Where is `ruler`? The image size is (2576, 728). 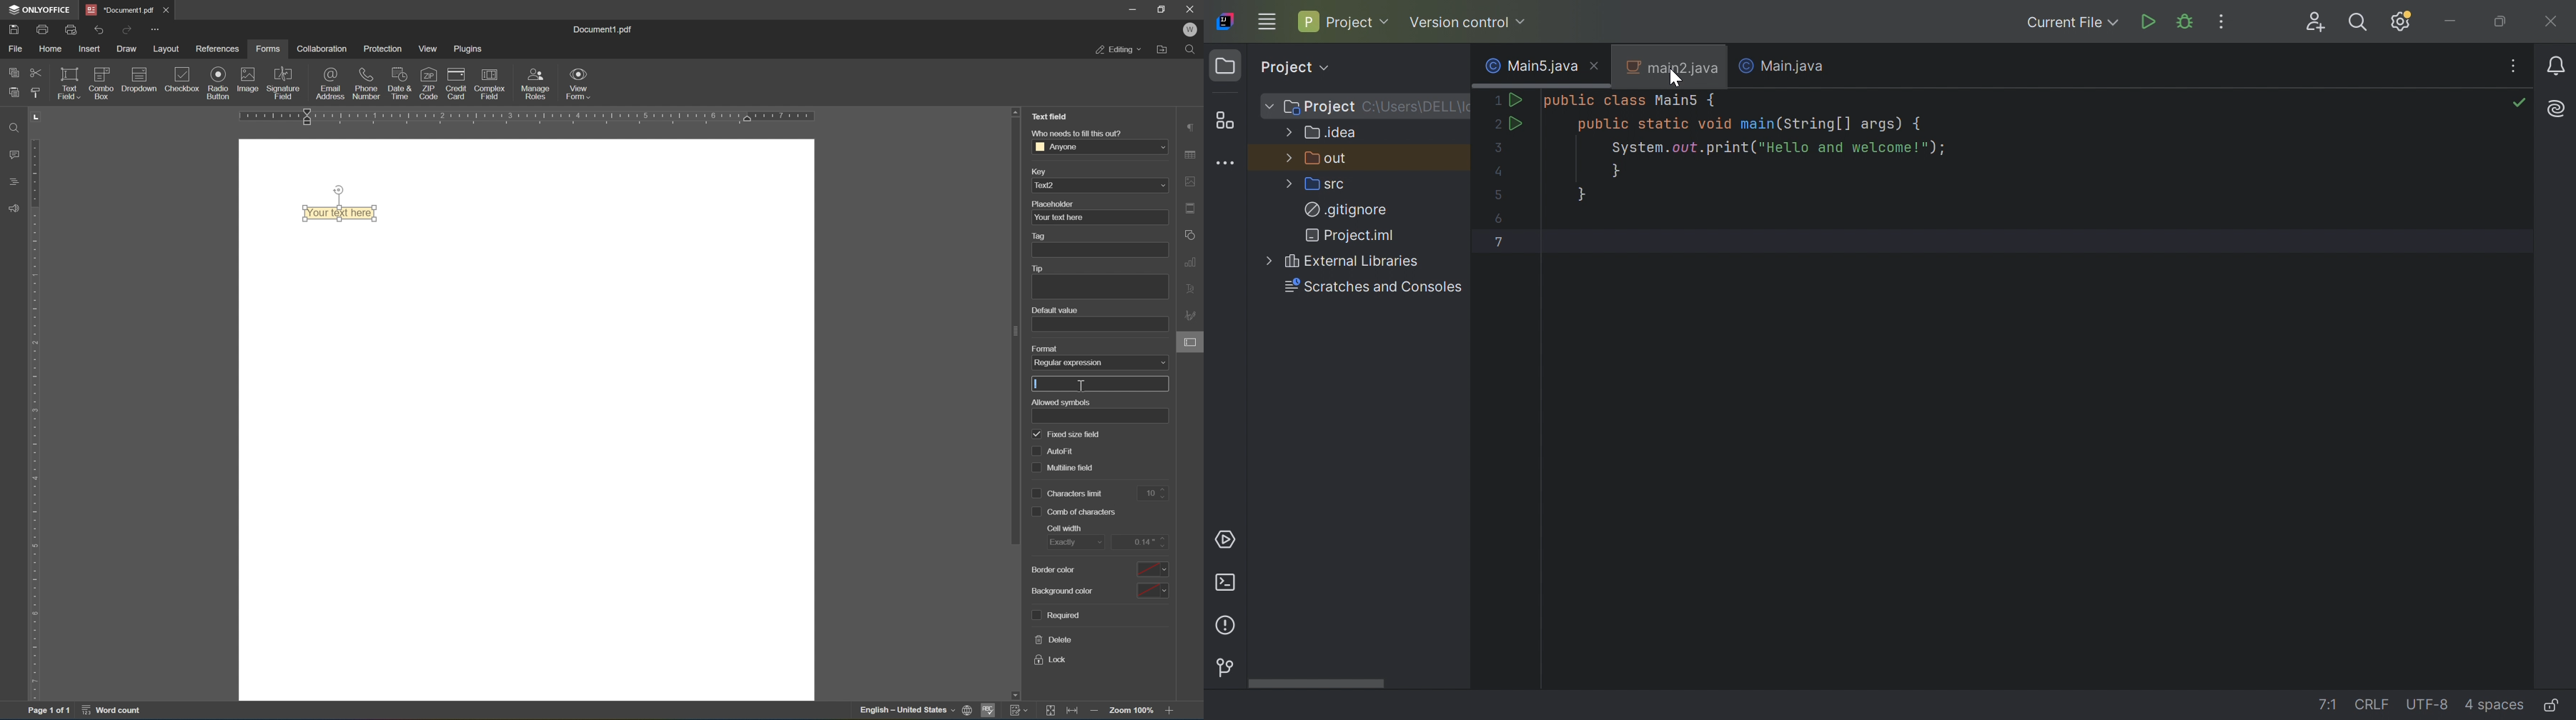
ruler is located at coordinates (526, 117).